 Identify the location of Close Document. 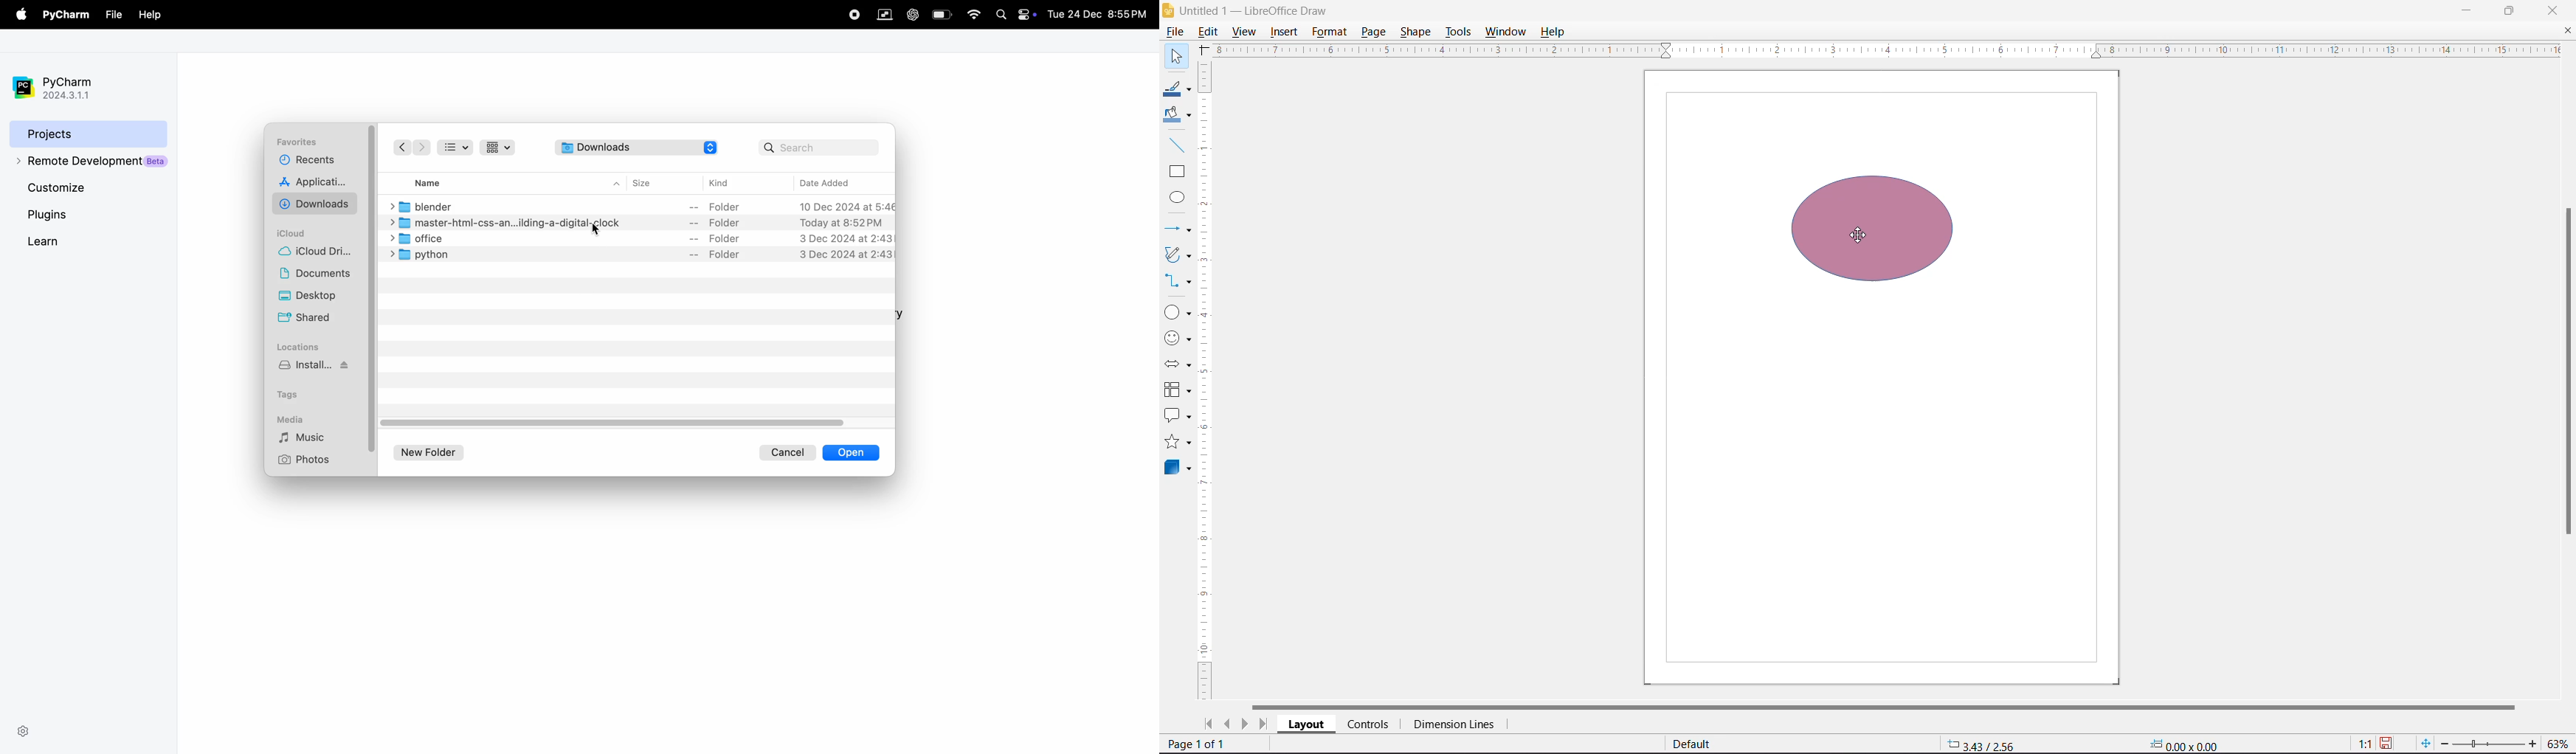
(2567, 31).